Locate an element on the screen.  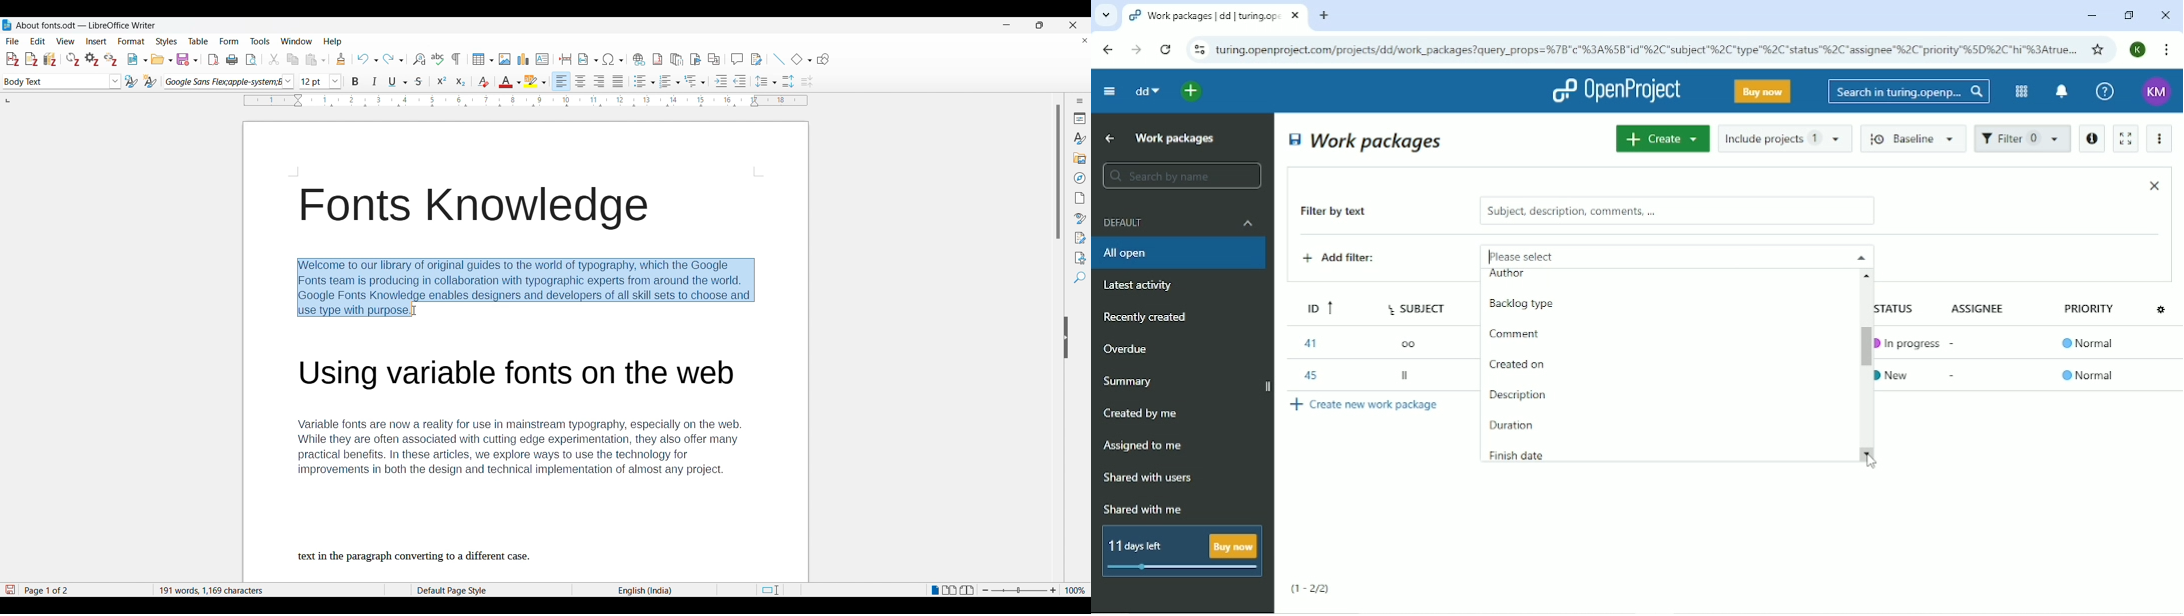
Recently created is located at coordinates (1149, 317).